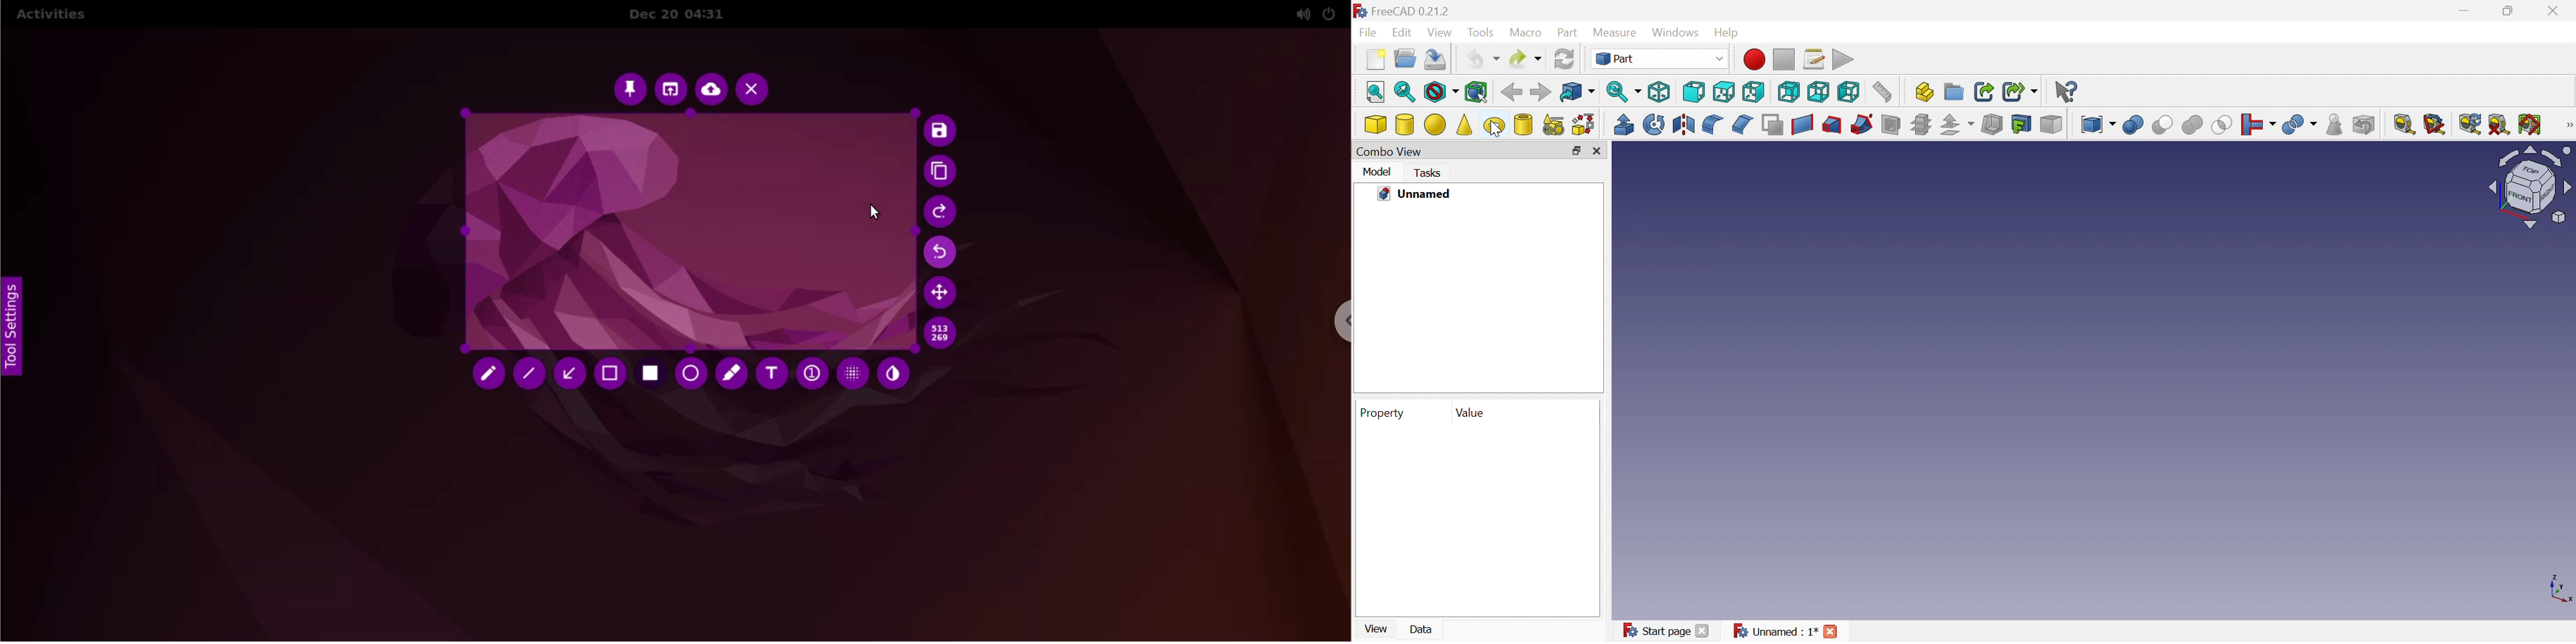  I want to click on Redo, so click(1526, 57).